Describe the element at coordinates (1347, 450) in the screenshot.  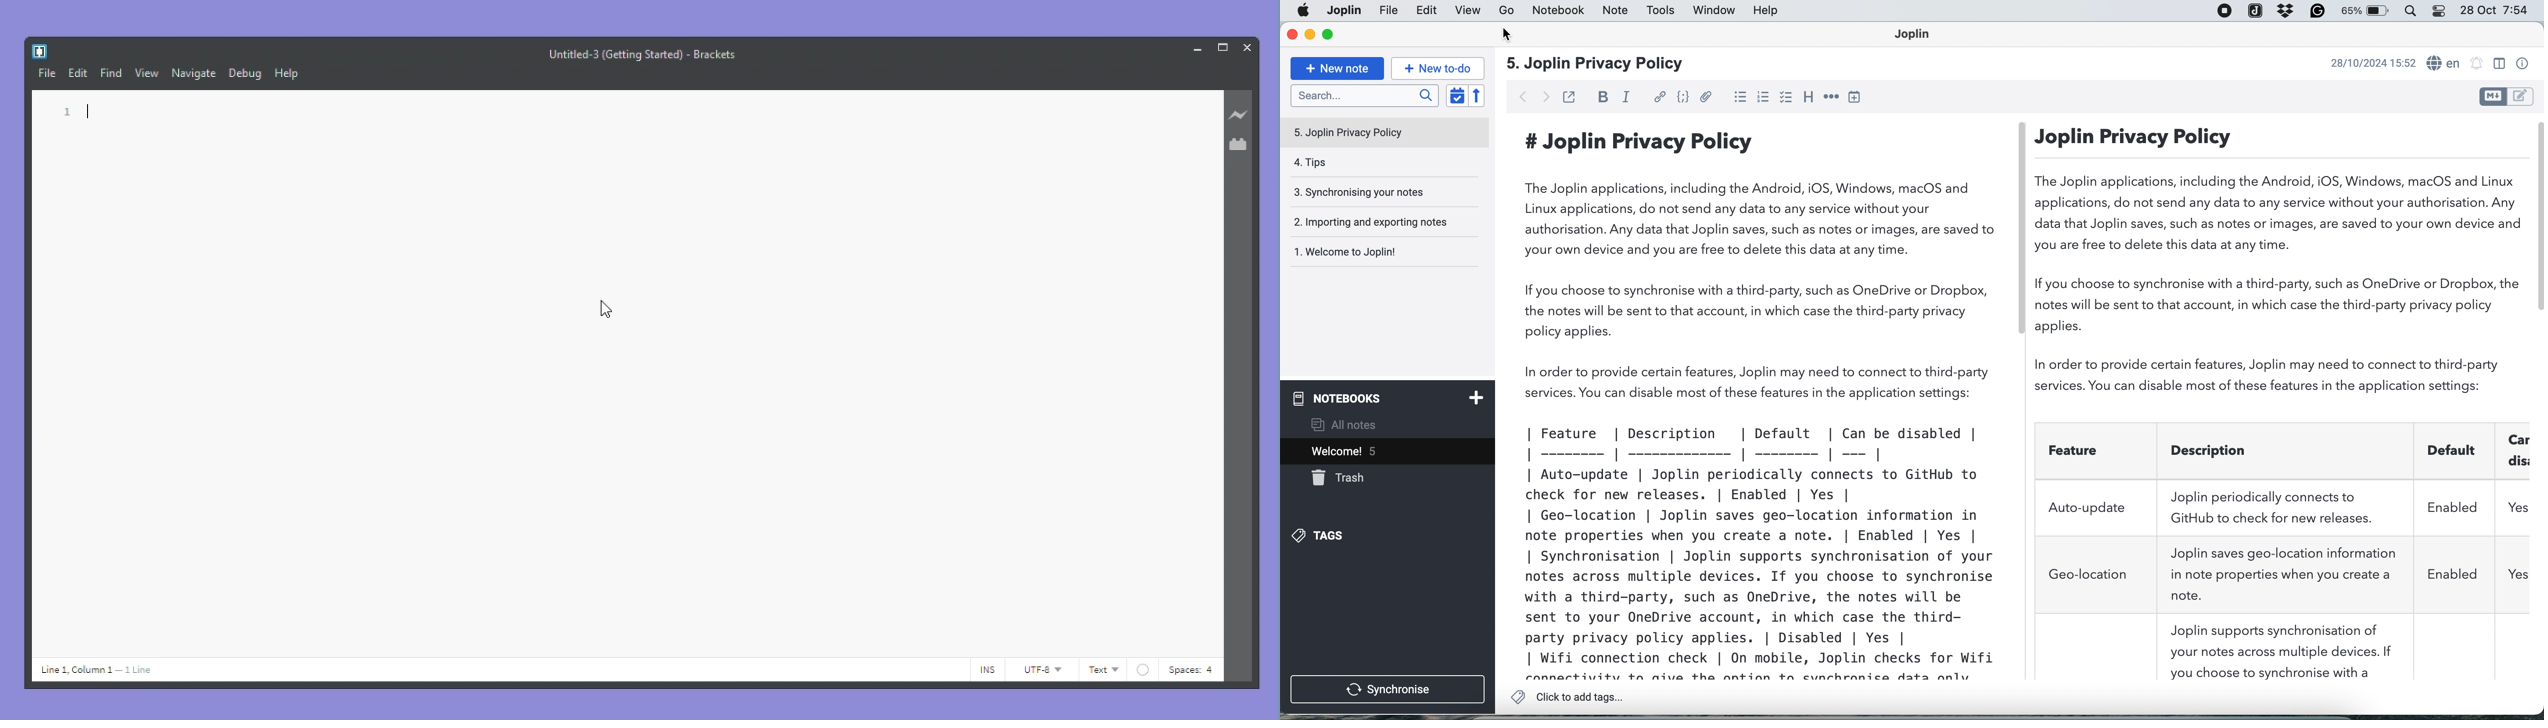
I see `current open note` at that location.